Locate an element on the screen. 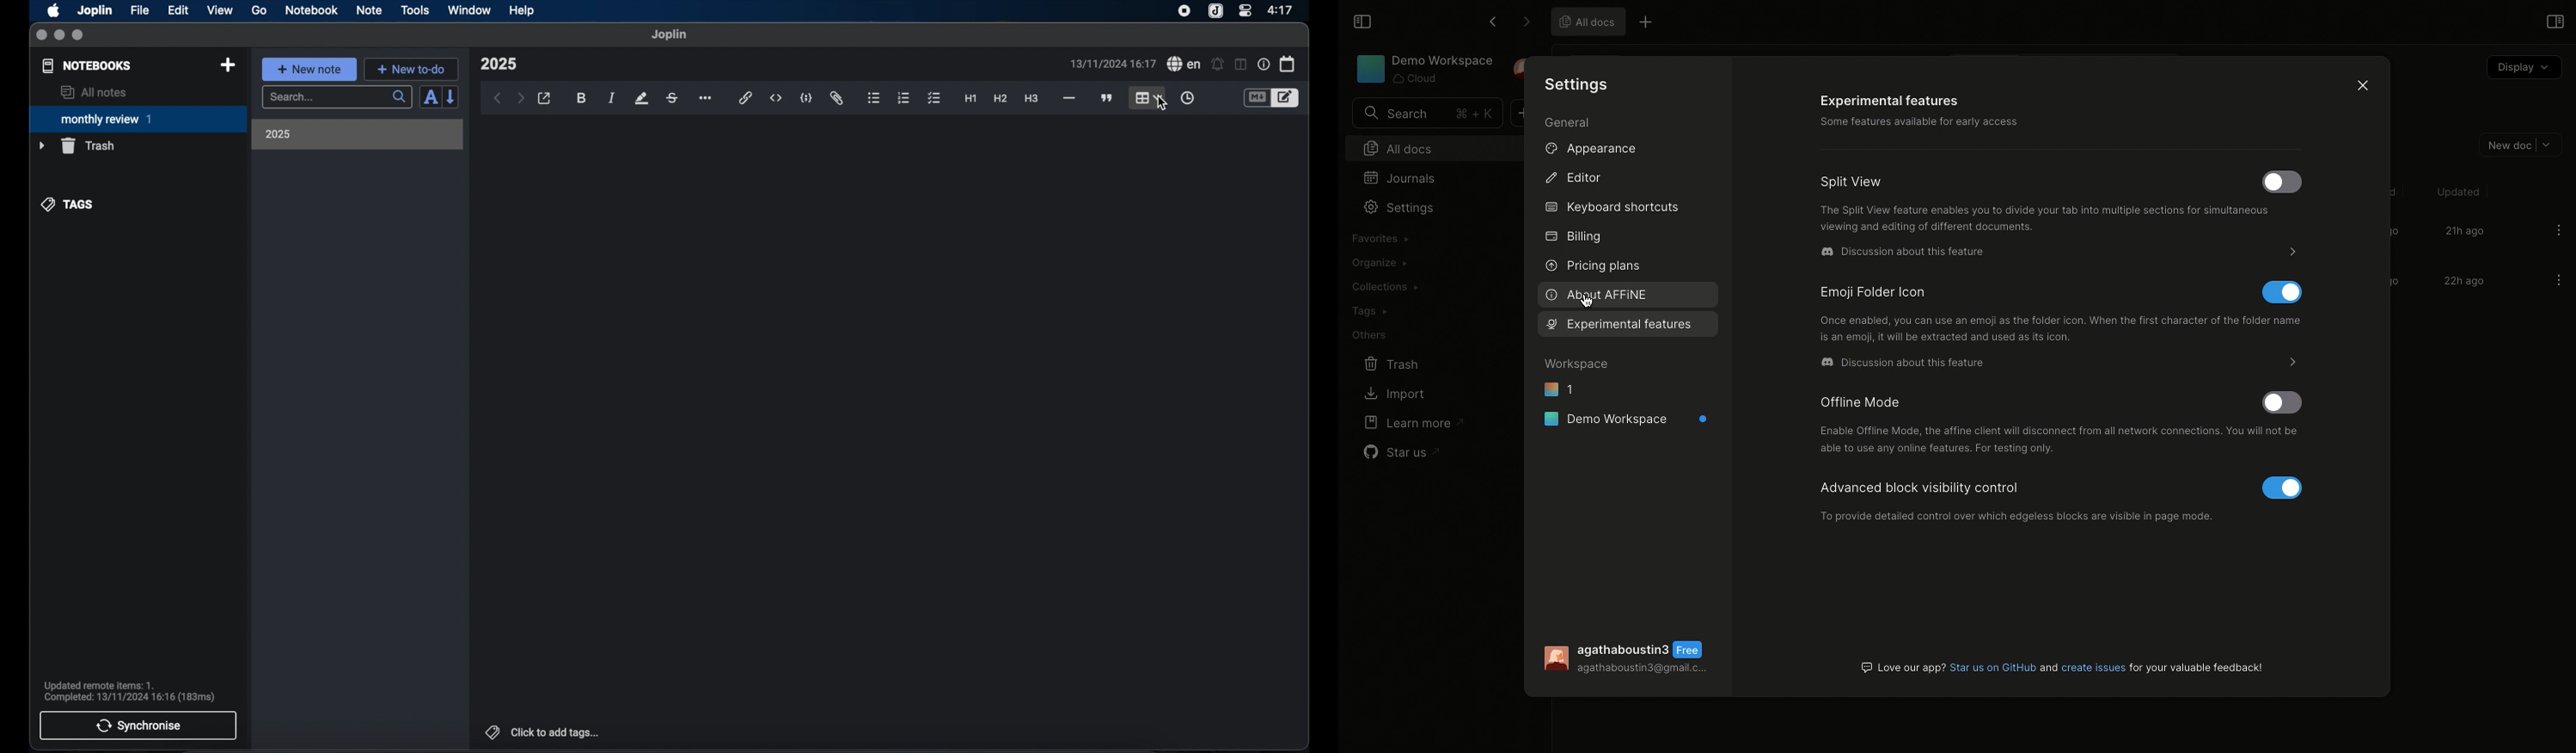  notebook is located at coordinates (312, 10).